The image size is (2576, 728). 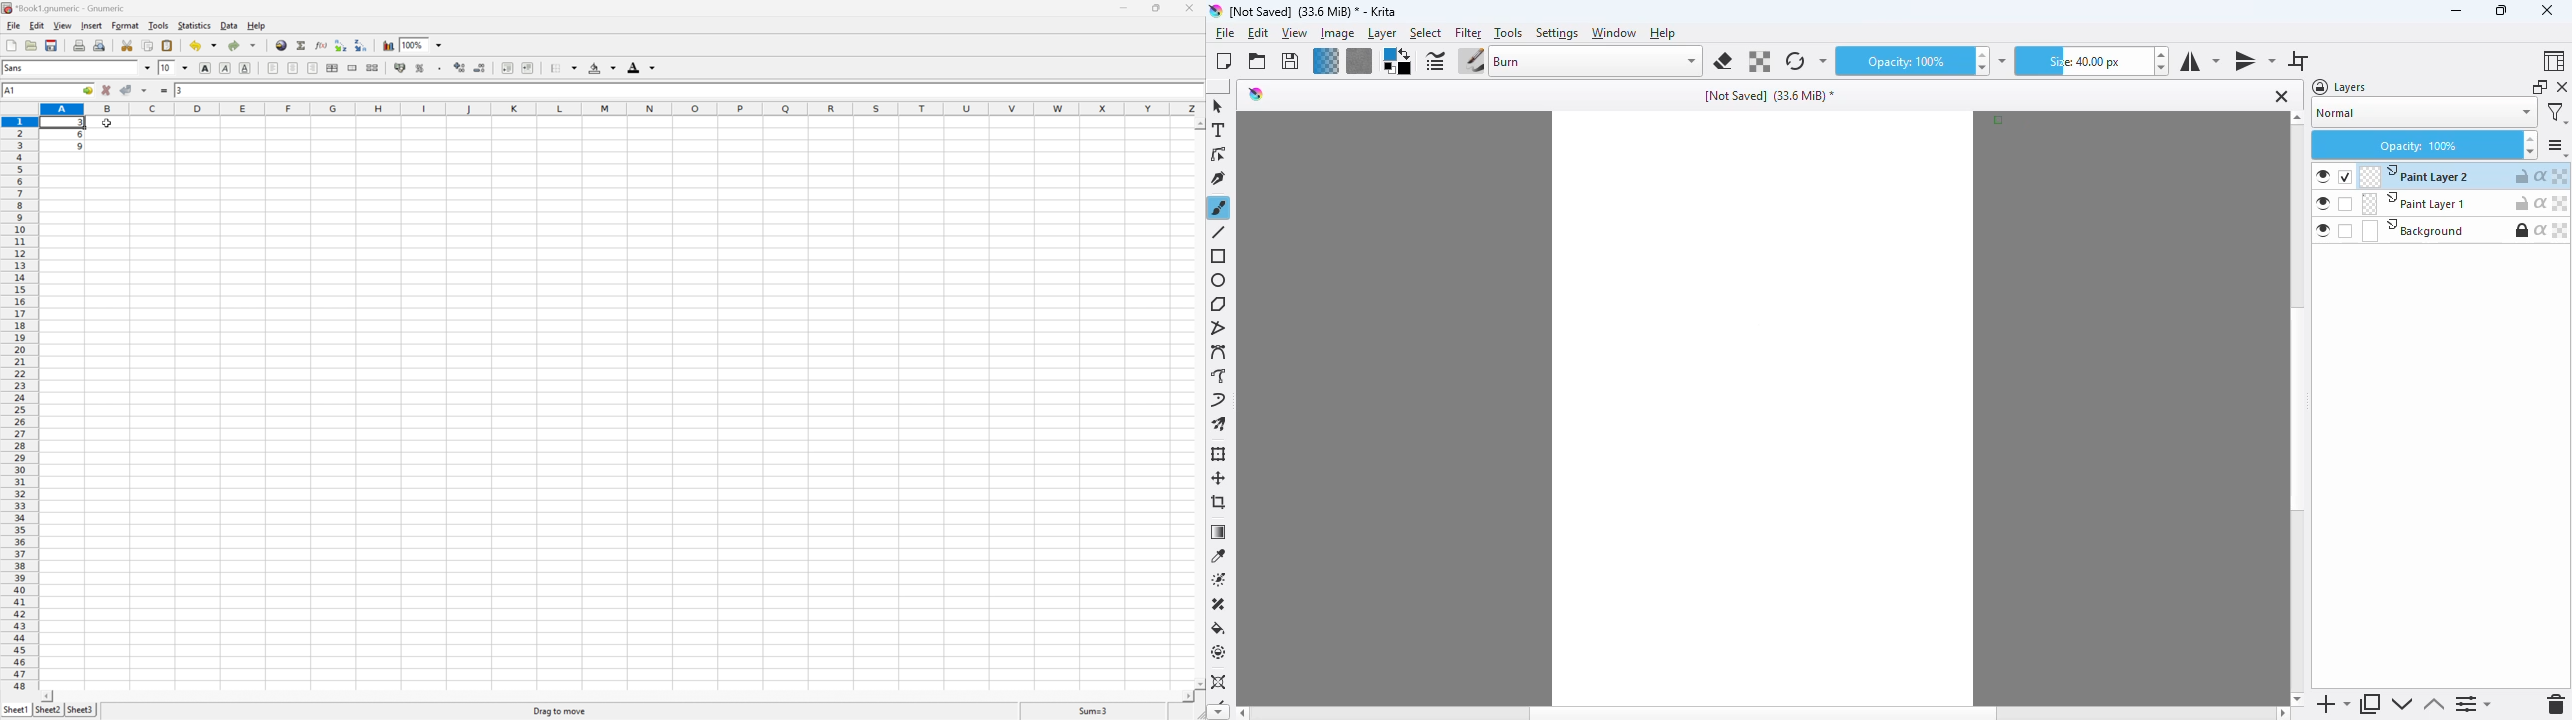 I want to click on transform a layer or a selection, so click(x=1219, y=454).